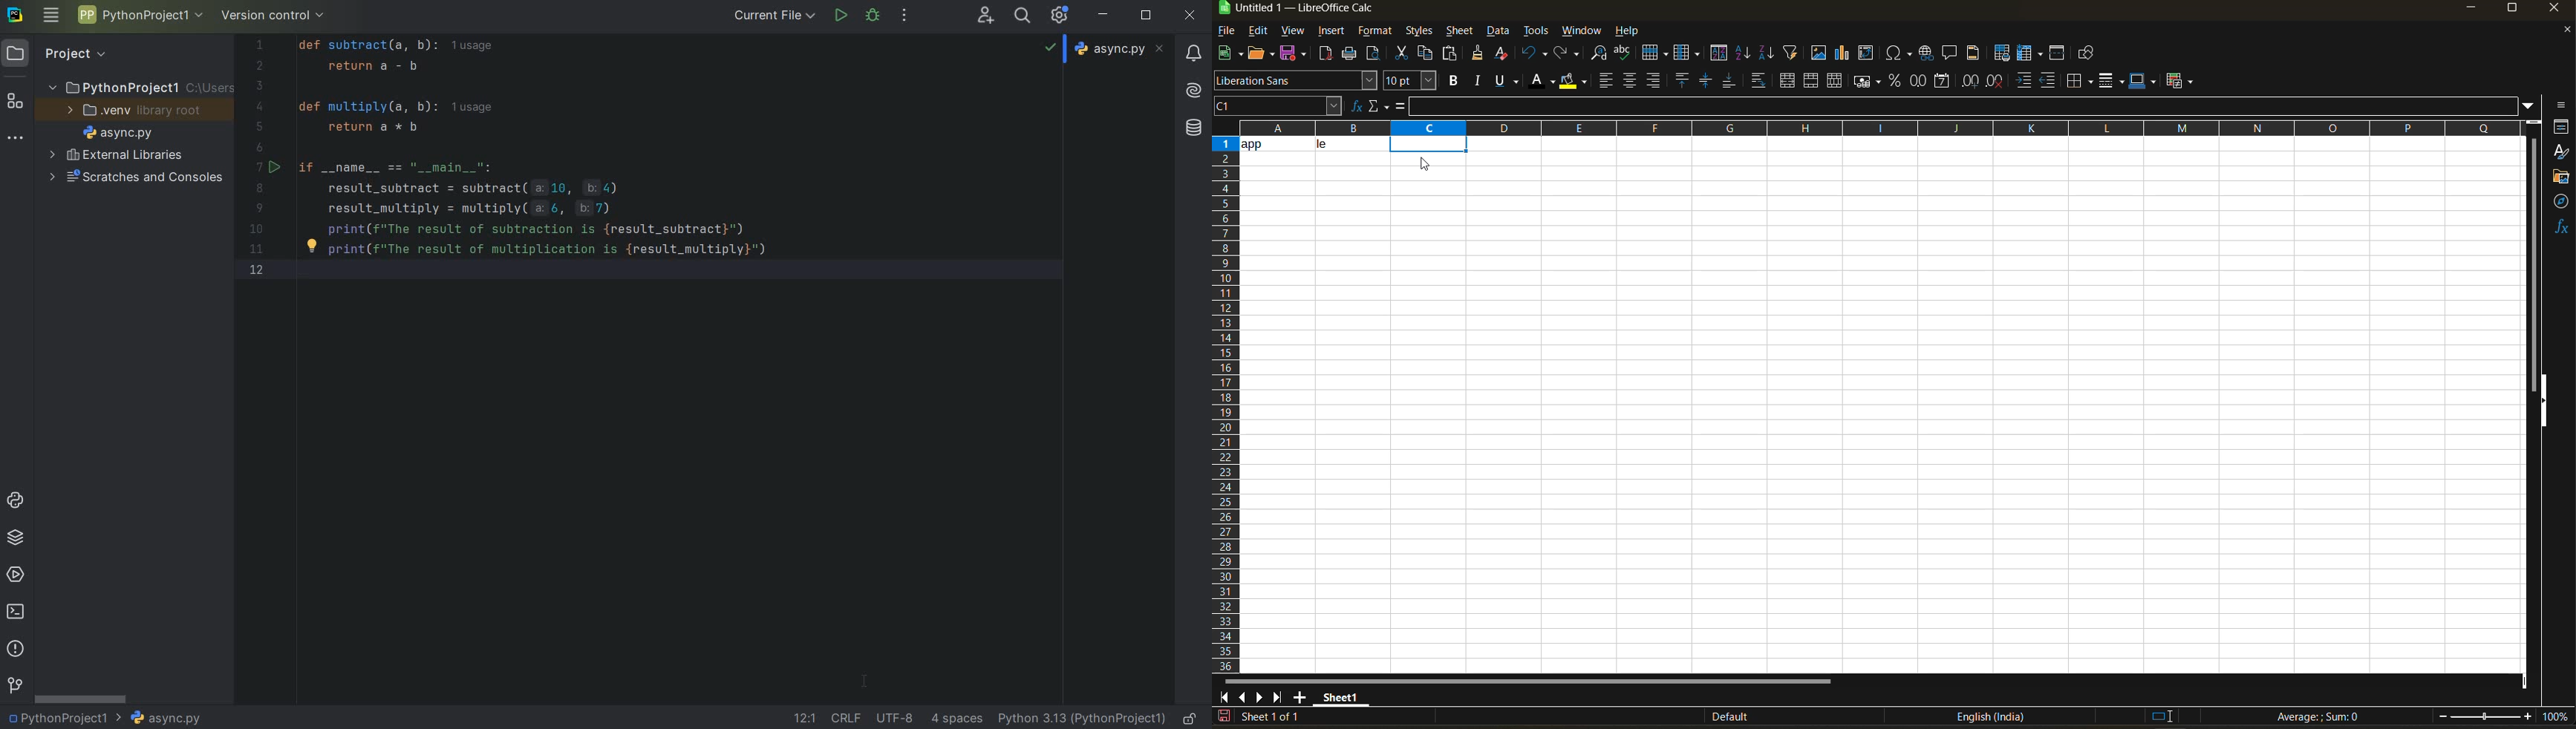 The width and height of the screenshot is (2576, 756). I want to click on insert or edit pivot table, so click(1867, 54).